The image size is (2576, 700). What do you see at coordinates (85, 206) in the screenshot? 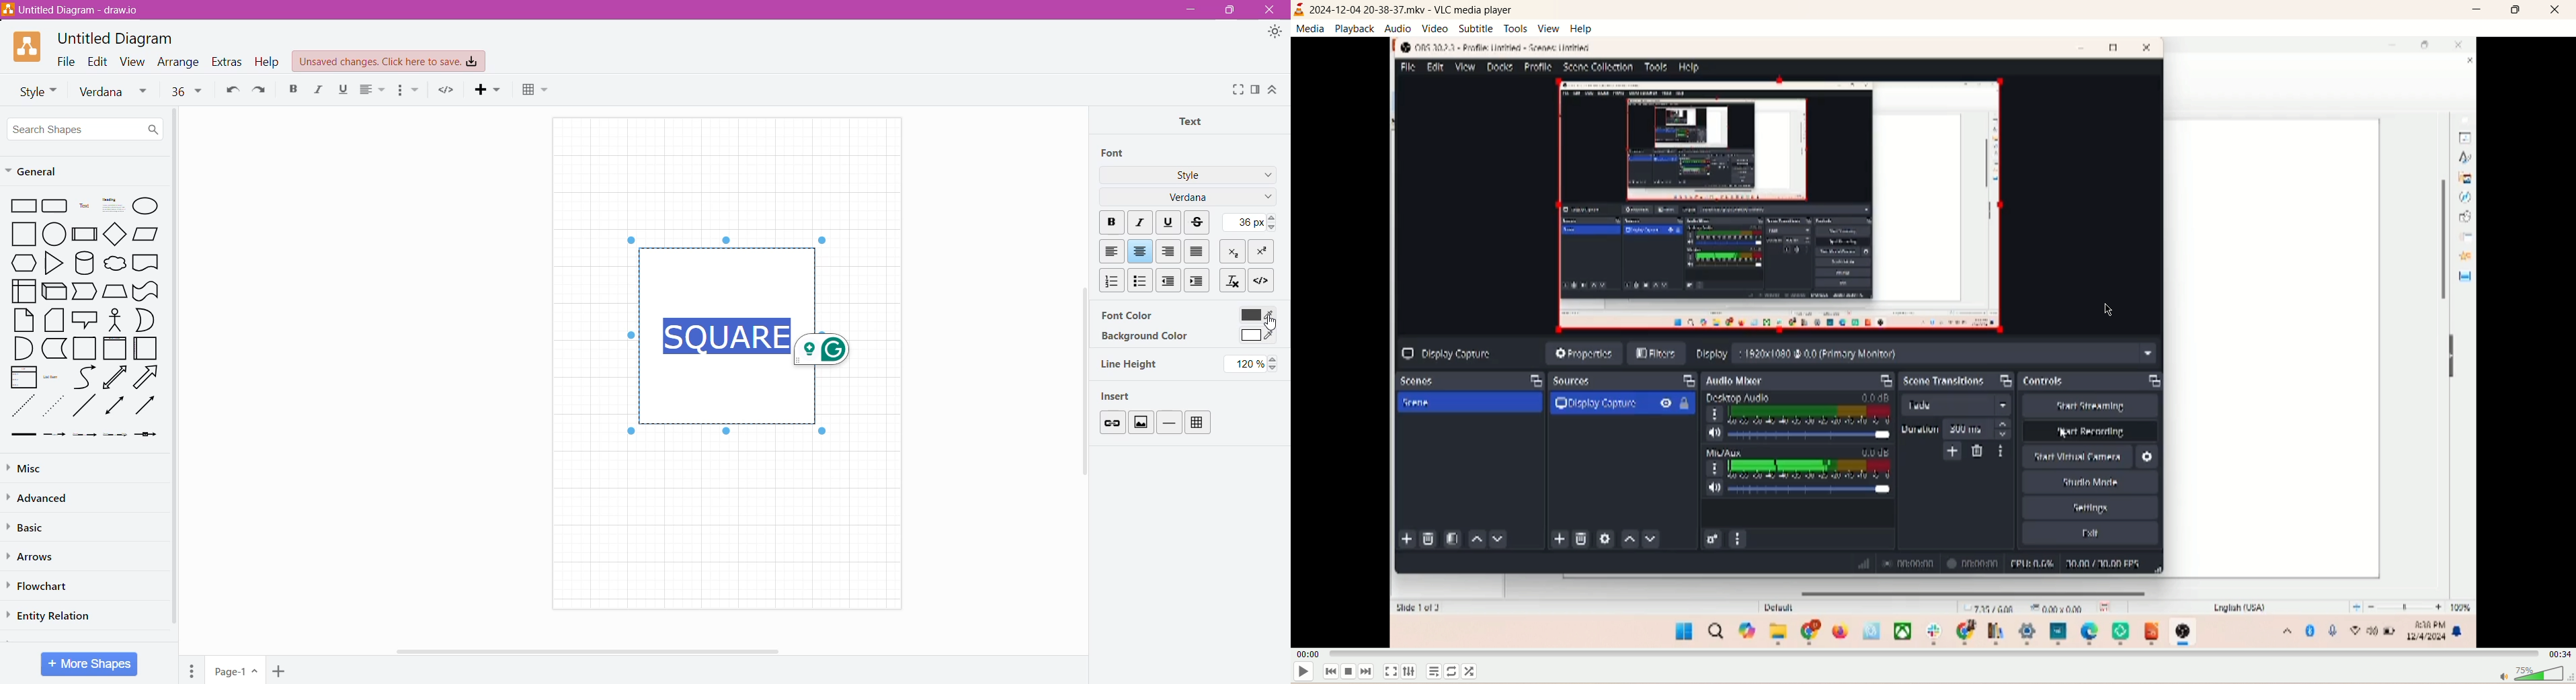
I see `Text` at bounding box center [85, 206].